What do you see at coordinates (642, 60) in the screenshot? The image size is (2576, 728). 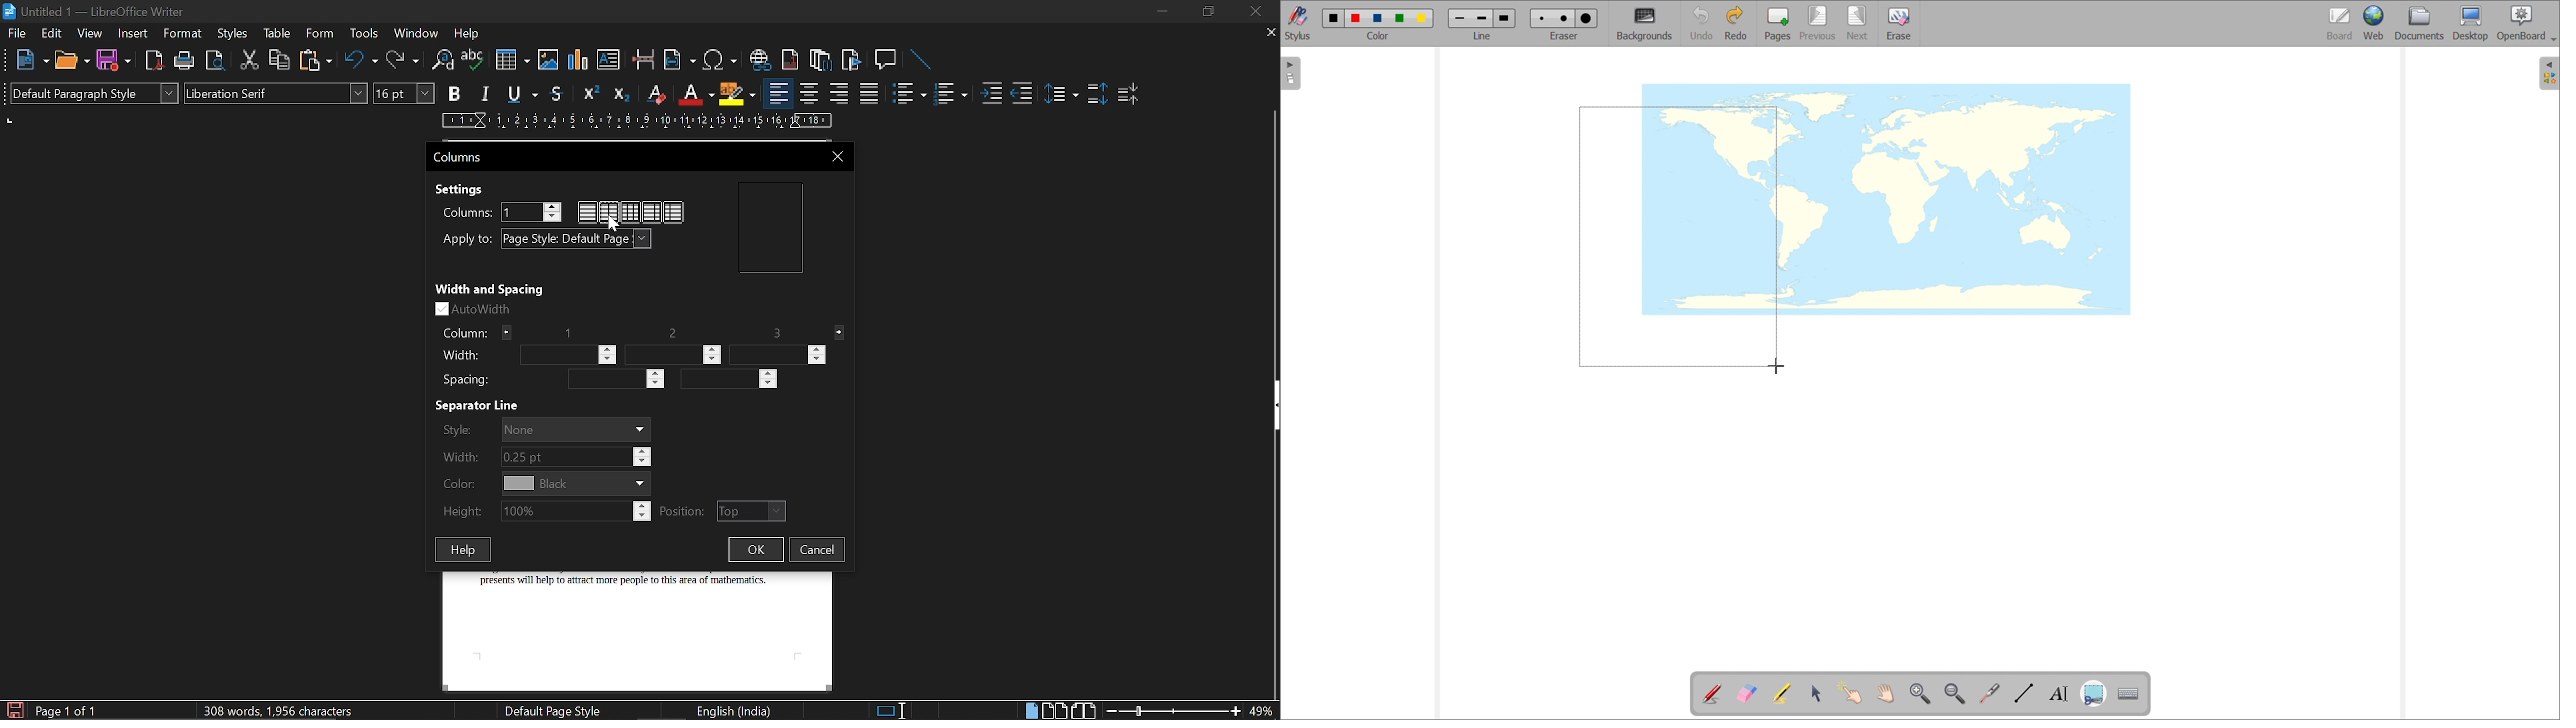 I see `Insert page break` at bounding box center [642, 60].